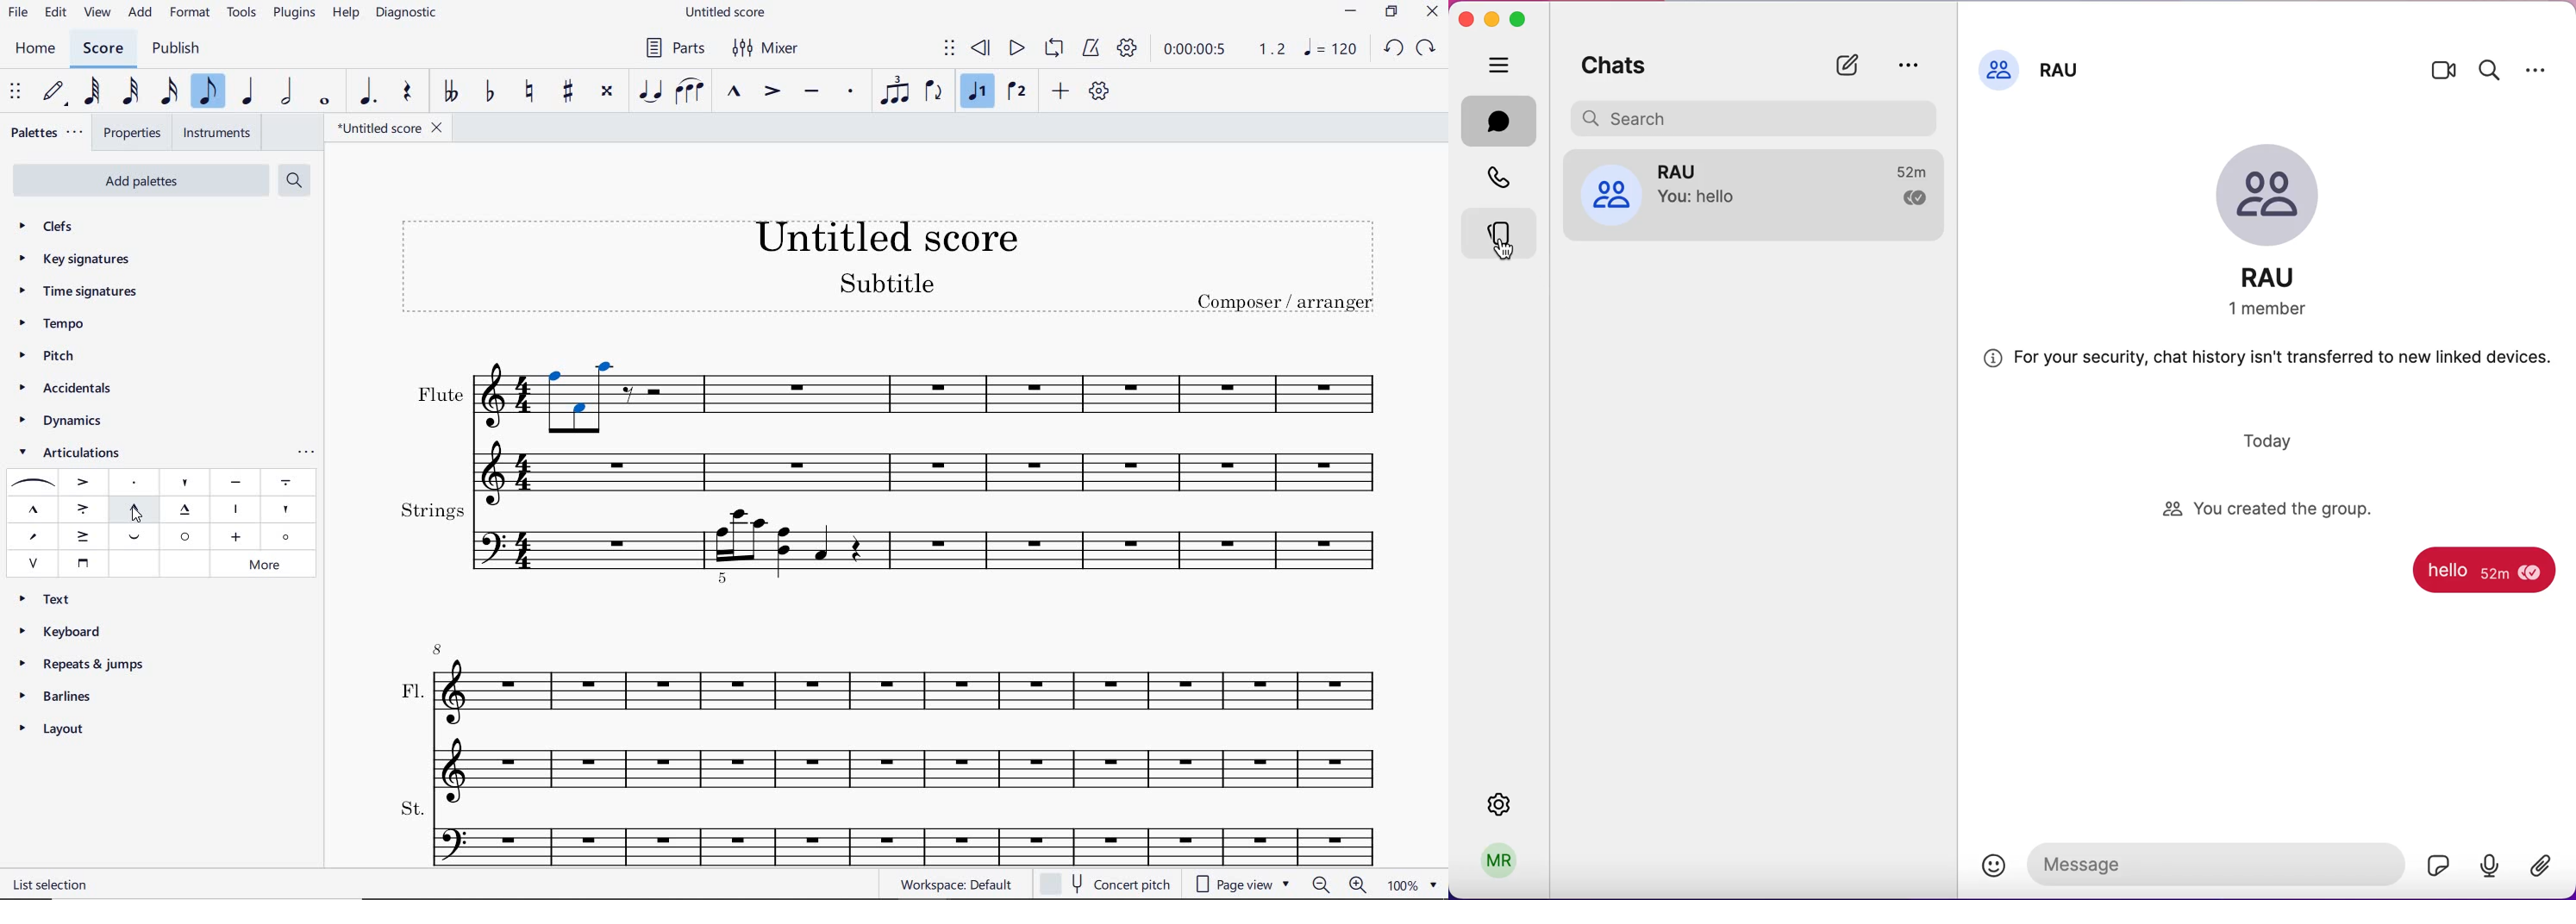  I want to click on add, so click(141, 14).